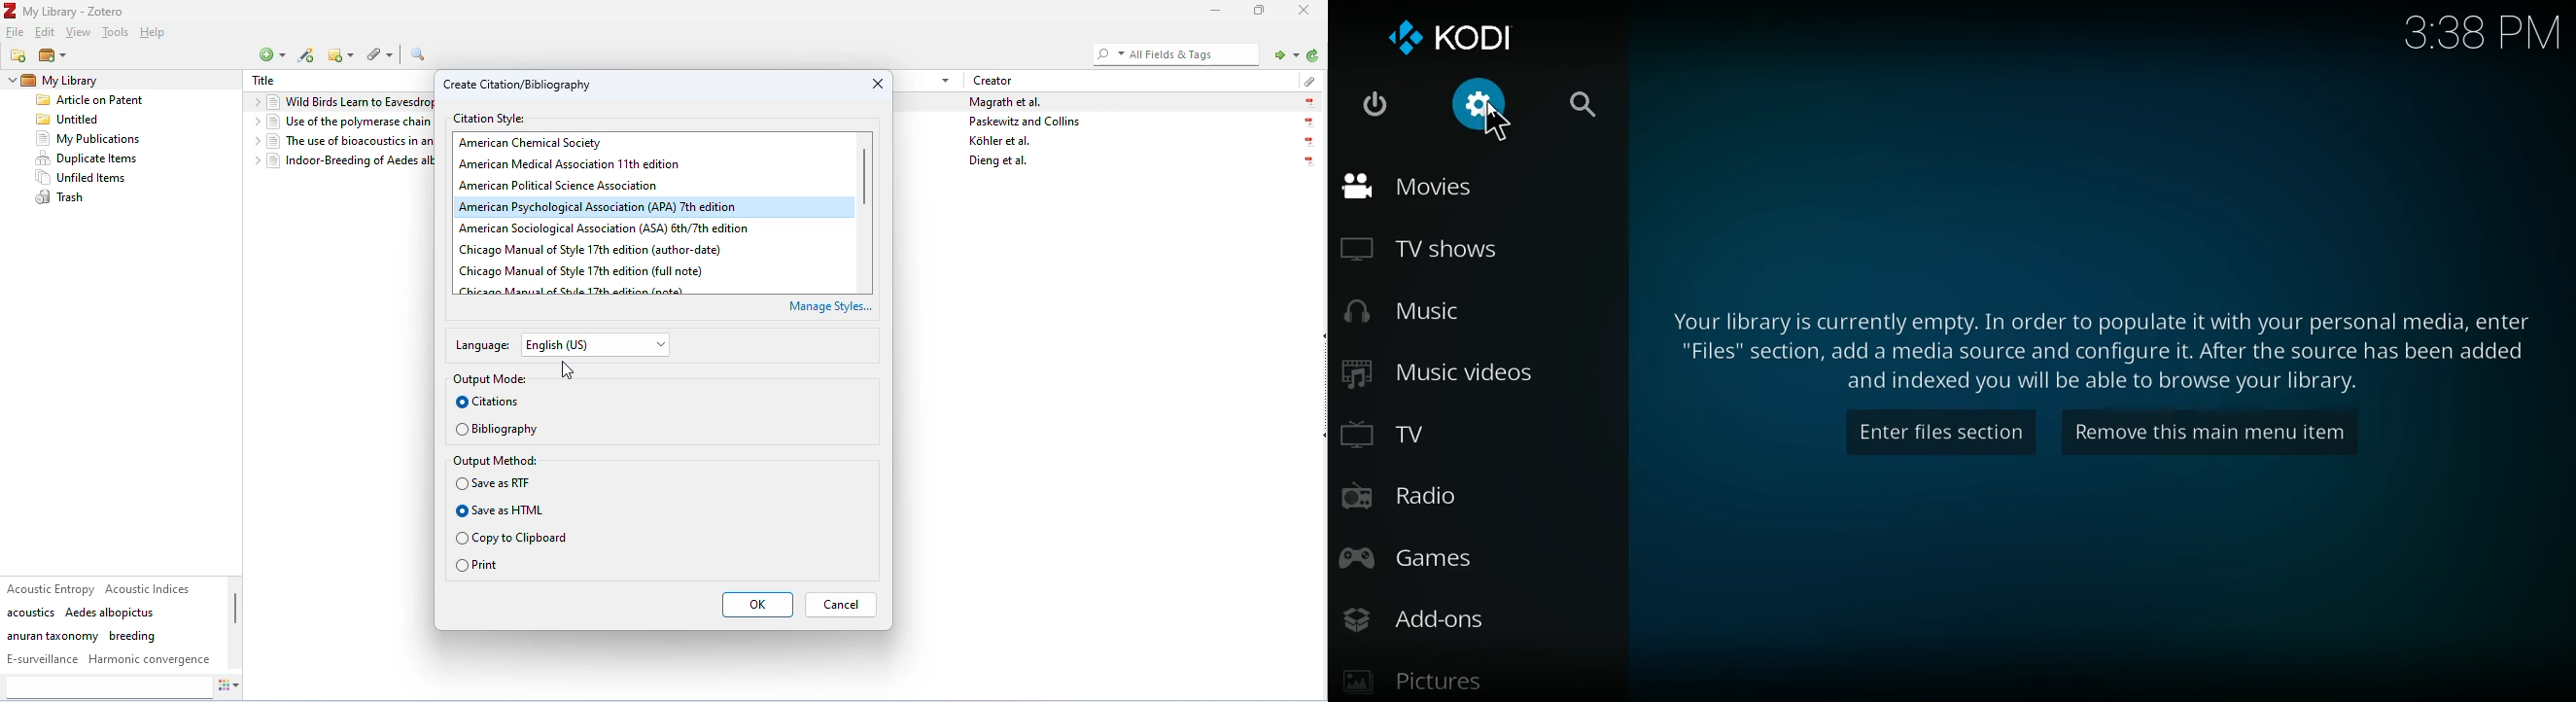 The image size is (2576, 728). I want to click on pdf, so click(1307, 123).